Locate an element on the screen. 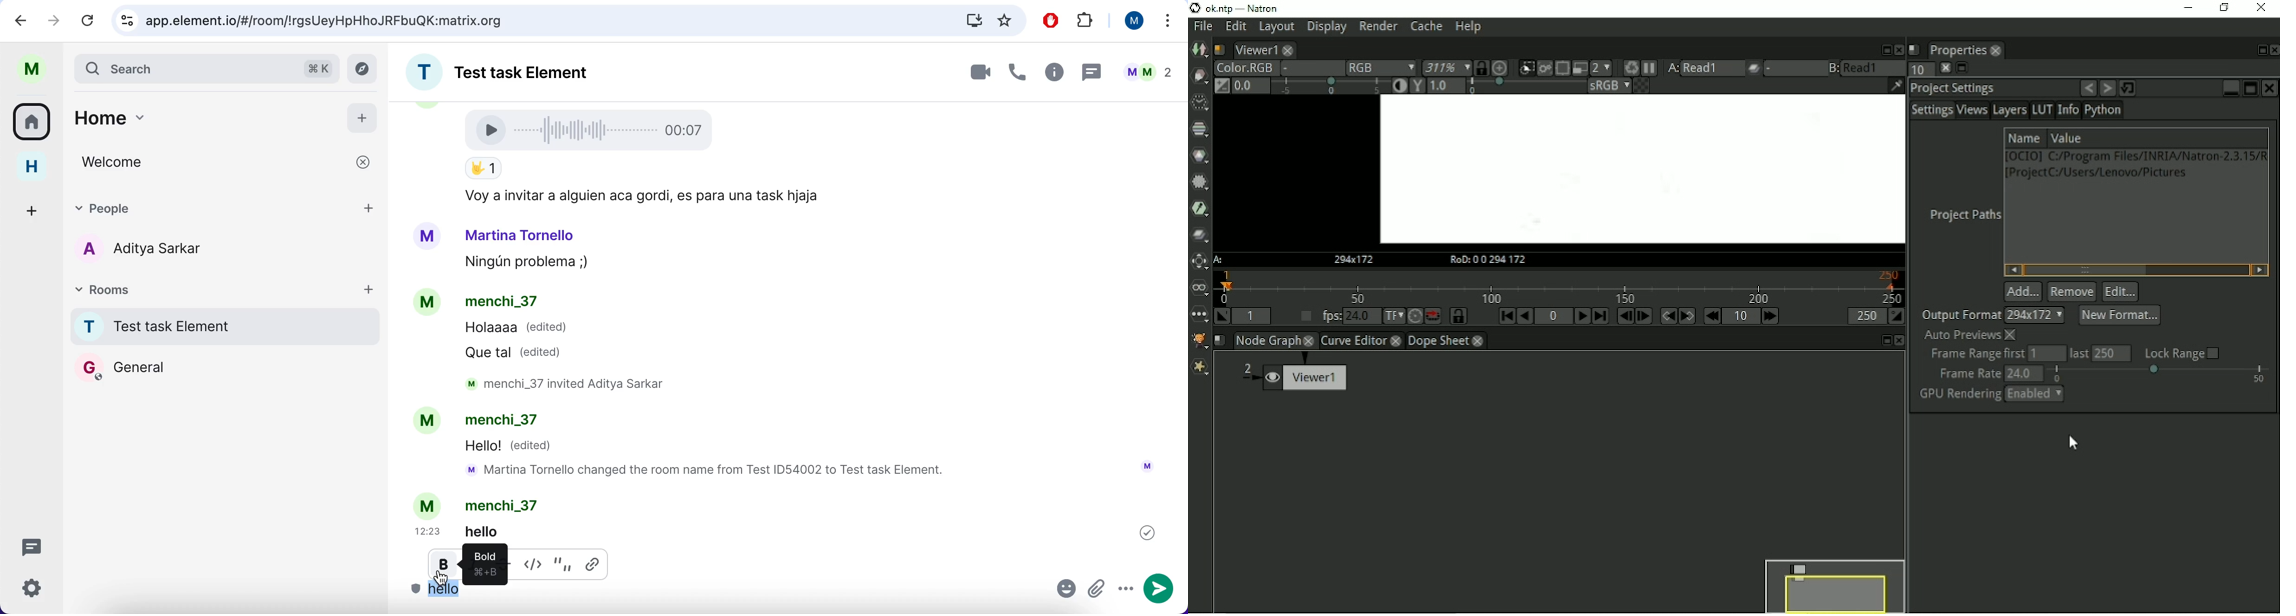  Avatar is located at coordinates (429, 304).